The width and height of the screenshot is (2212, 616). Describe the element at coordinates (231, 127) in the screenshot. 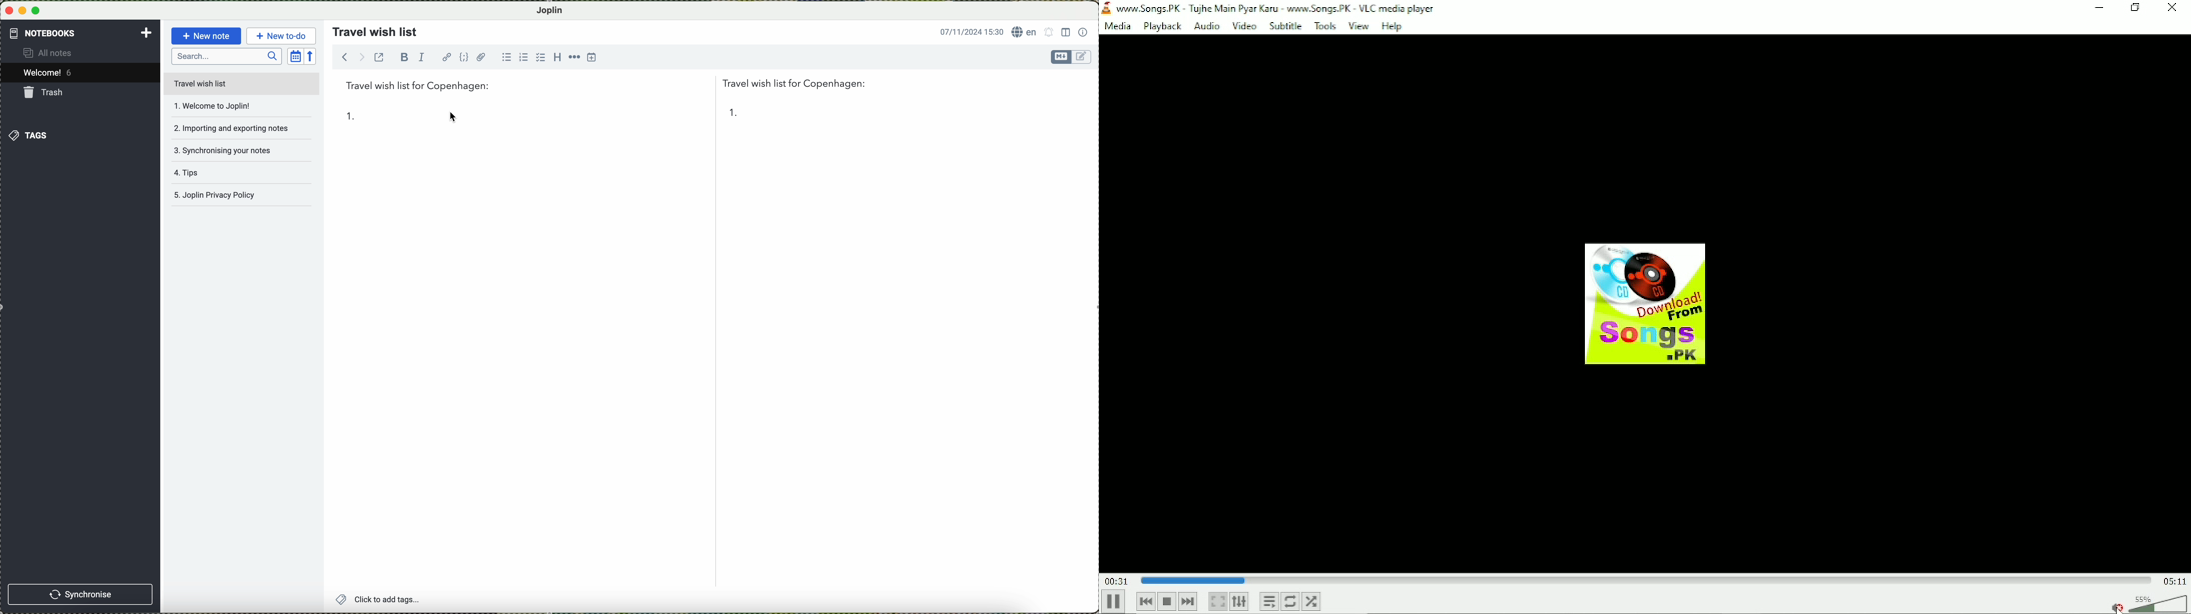

I see `importing and exporting notes` at that location.